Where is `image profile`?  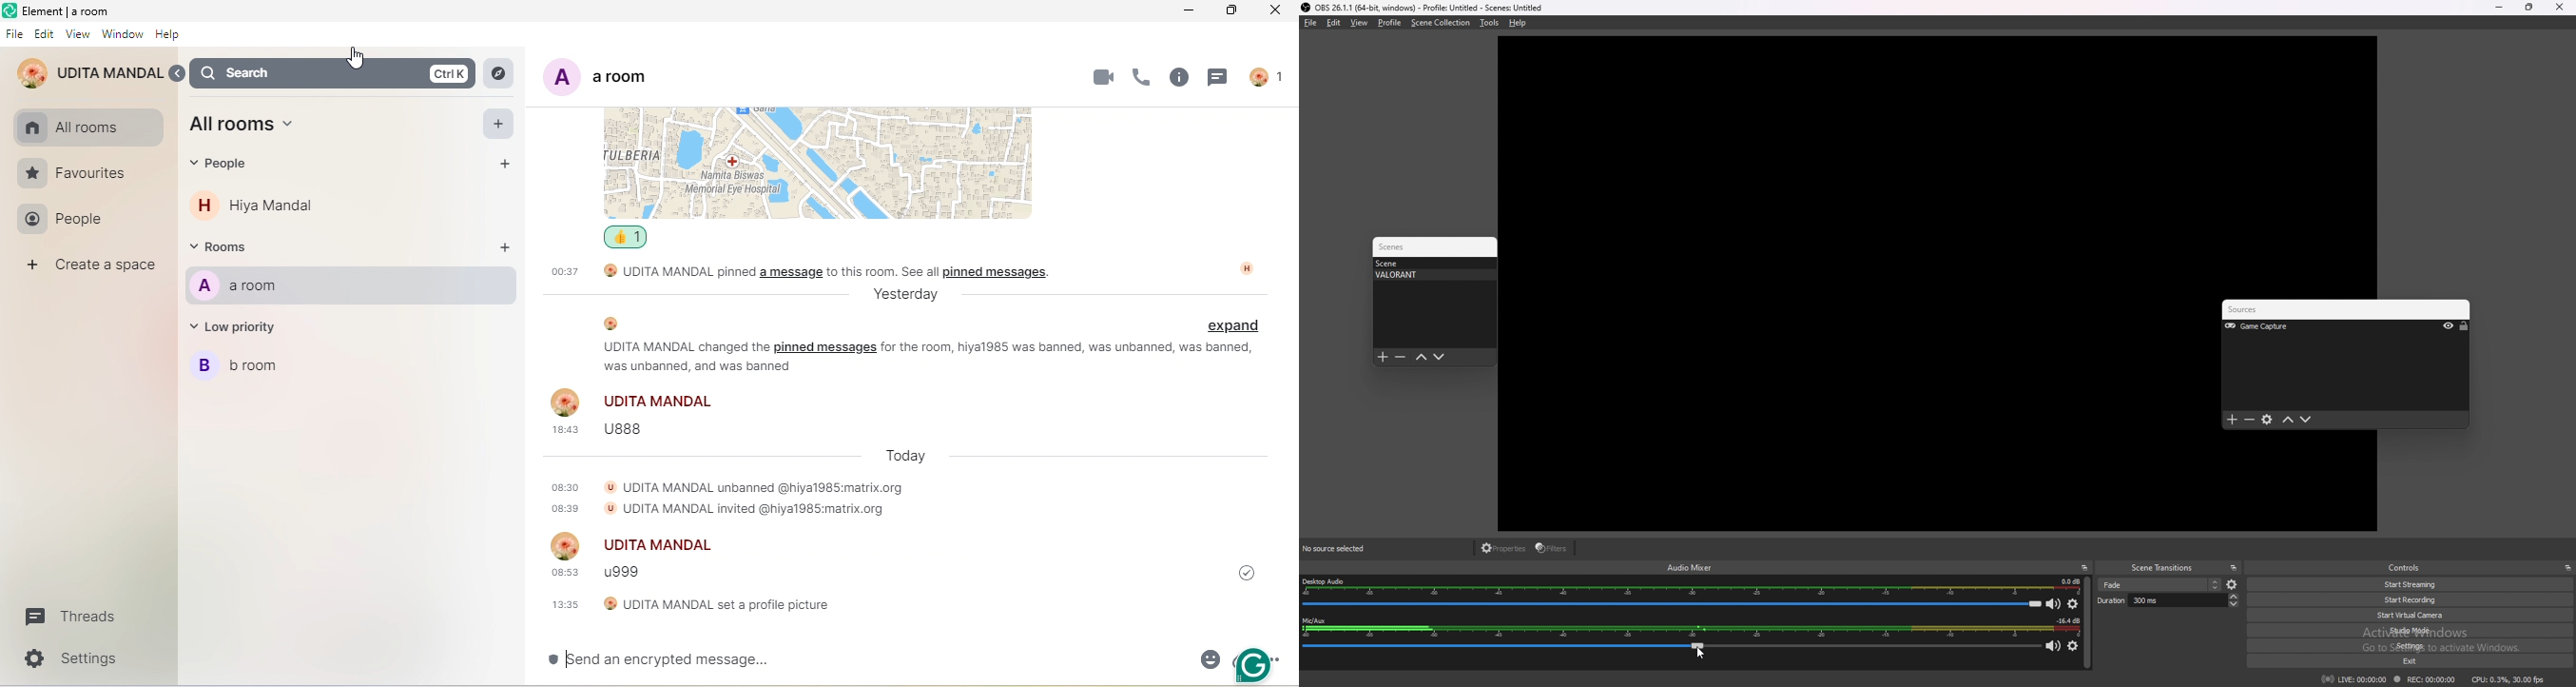 image profile is located at coordinates (1246, 265).